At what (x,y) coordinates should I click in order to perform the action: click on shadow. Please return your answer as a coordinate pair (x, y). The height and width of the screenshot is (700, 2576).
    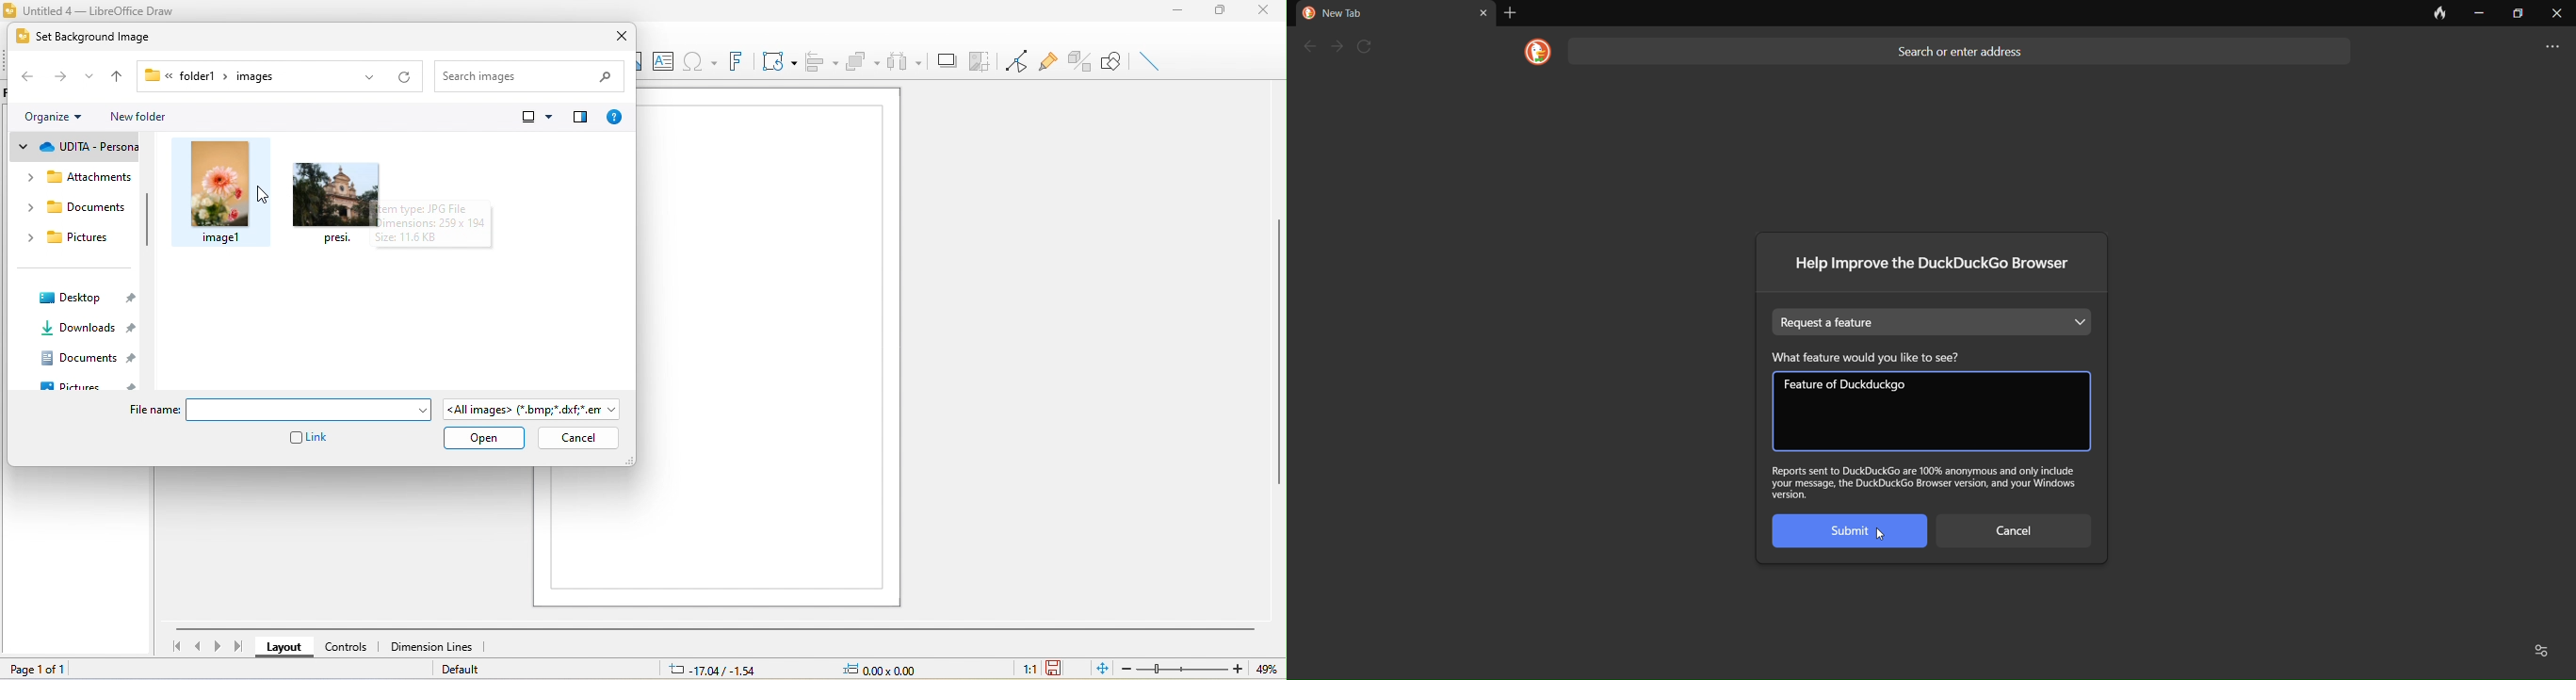
    Looking at the image, I should click on (946, 61).